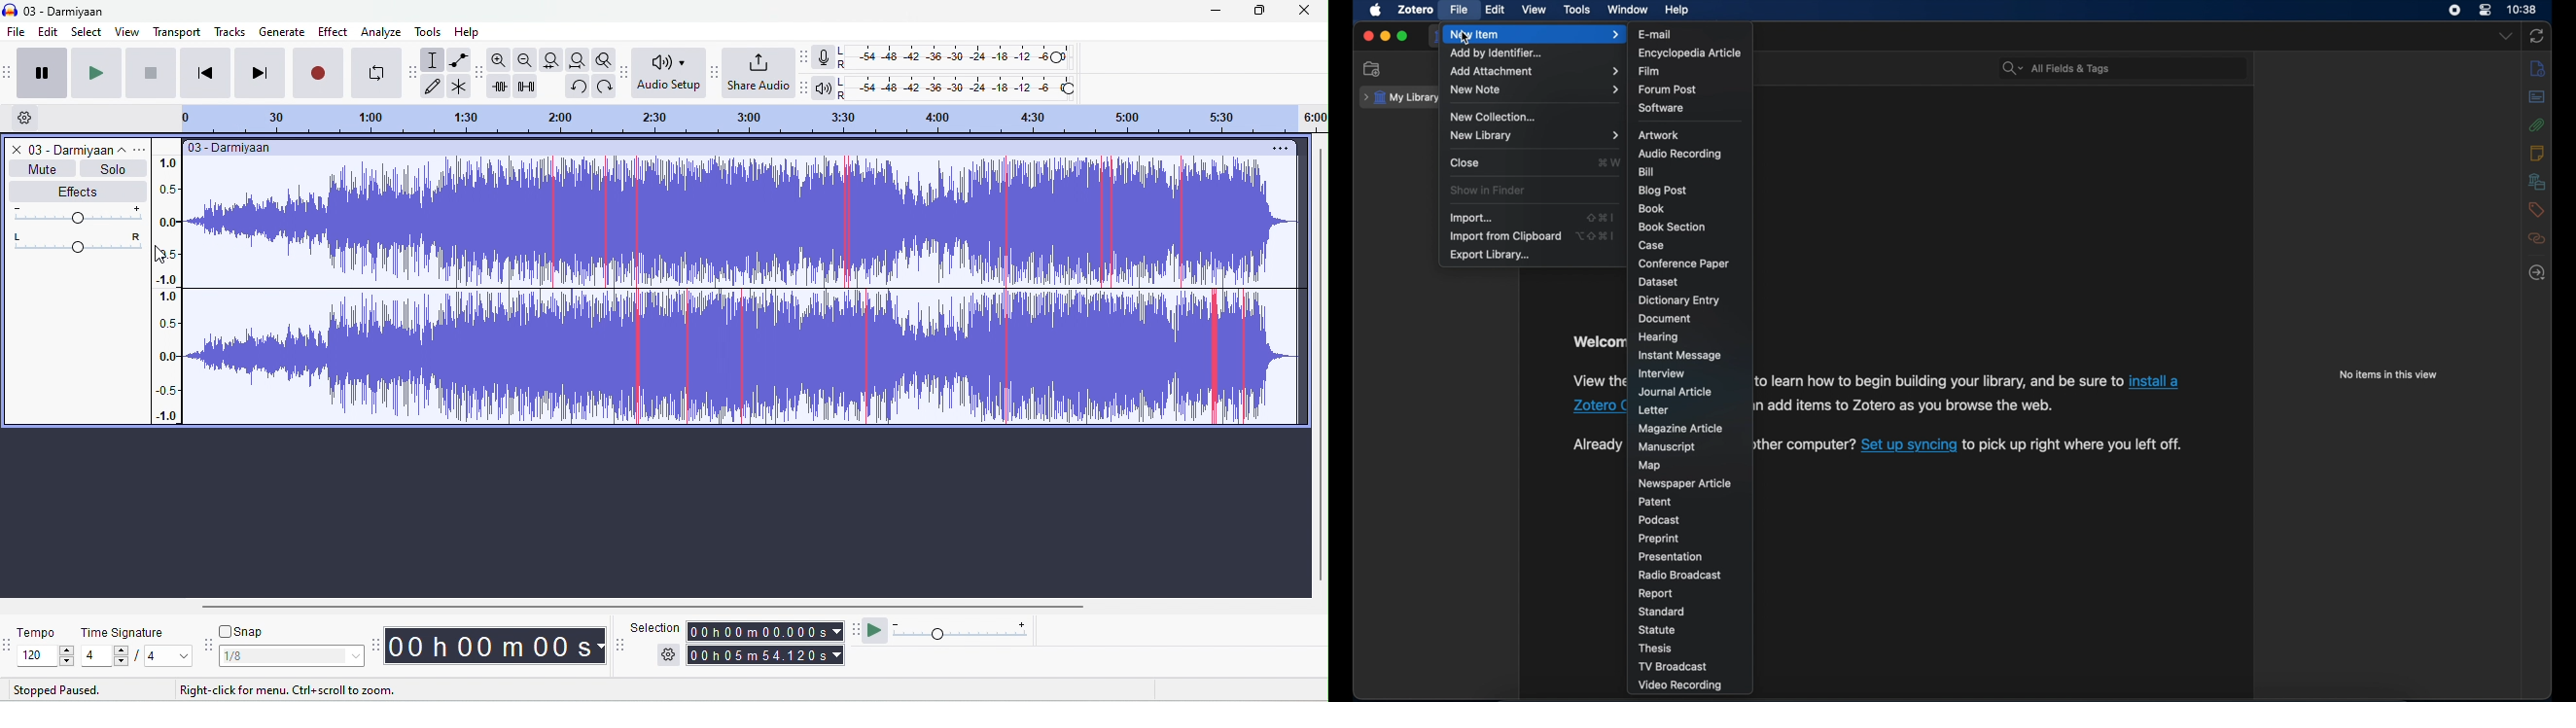  I want to click on new item, so click(1535, 34).